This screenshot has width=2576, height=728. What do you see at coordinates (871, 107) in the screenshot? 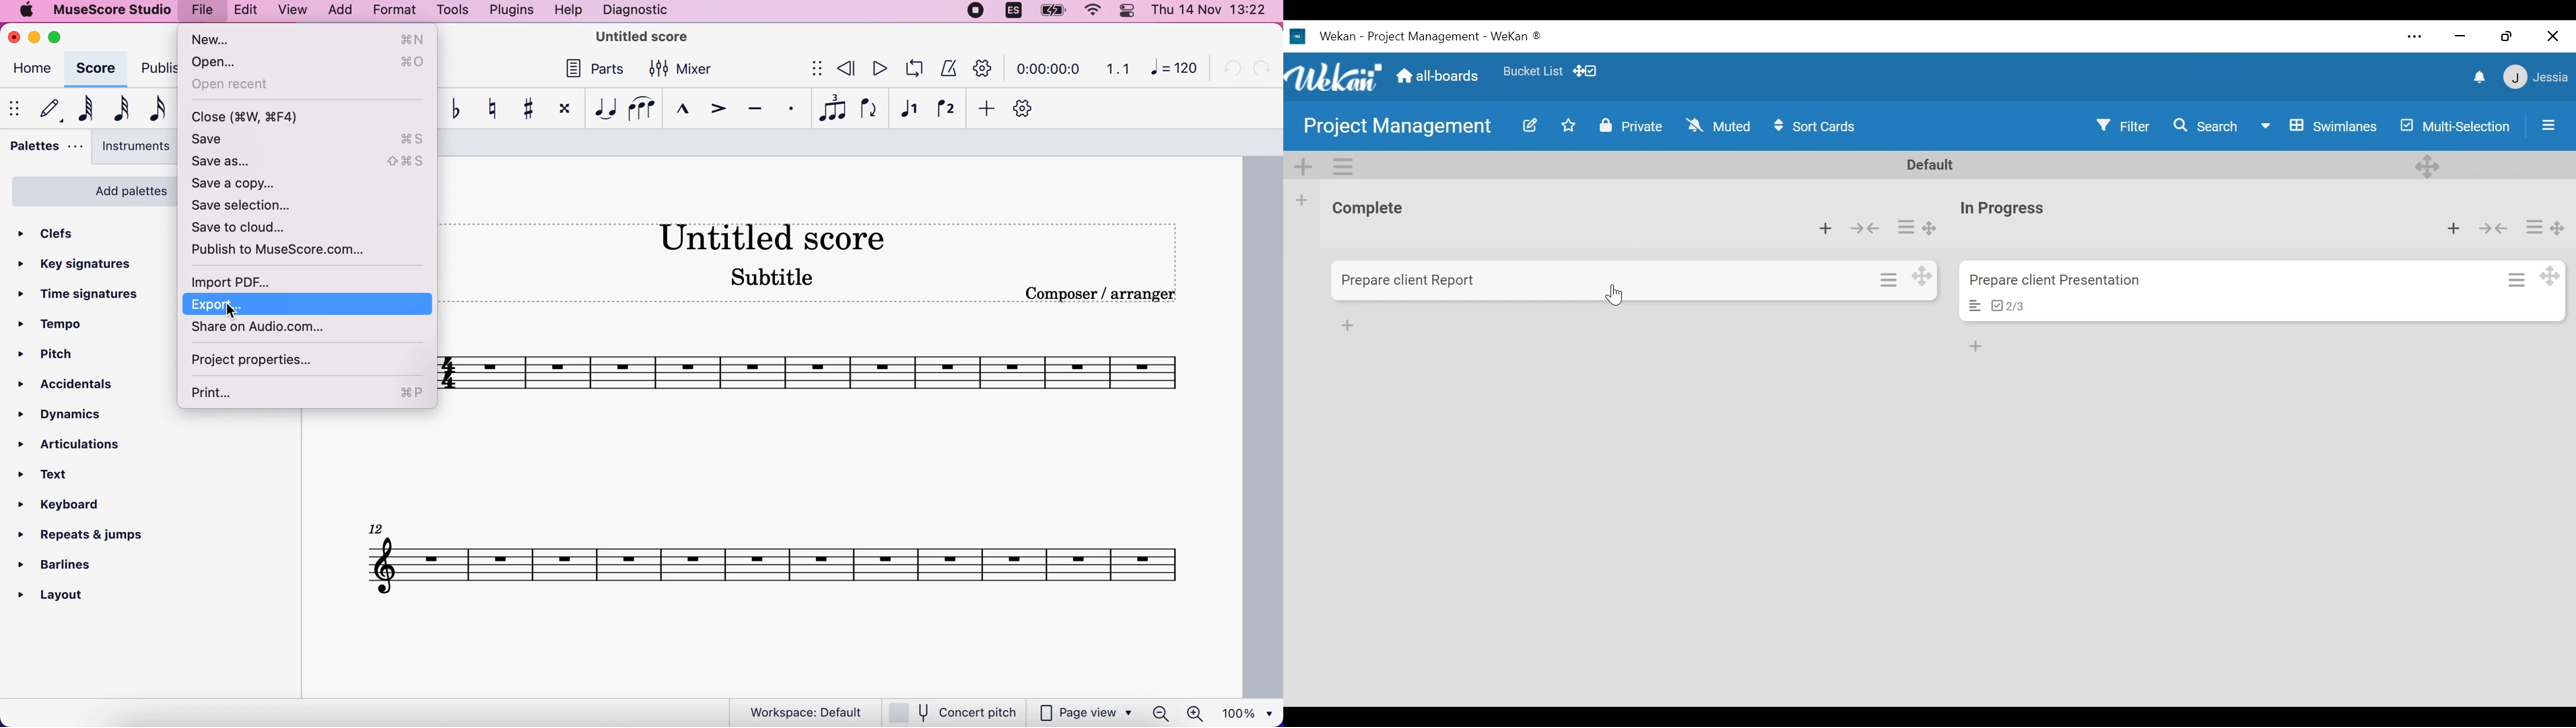
I see `flip direction` at bounding box center [871, 107].